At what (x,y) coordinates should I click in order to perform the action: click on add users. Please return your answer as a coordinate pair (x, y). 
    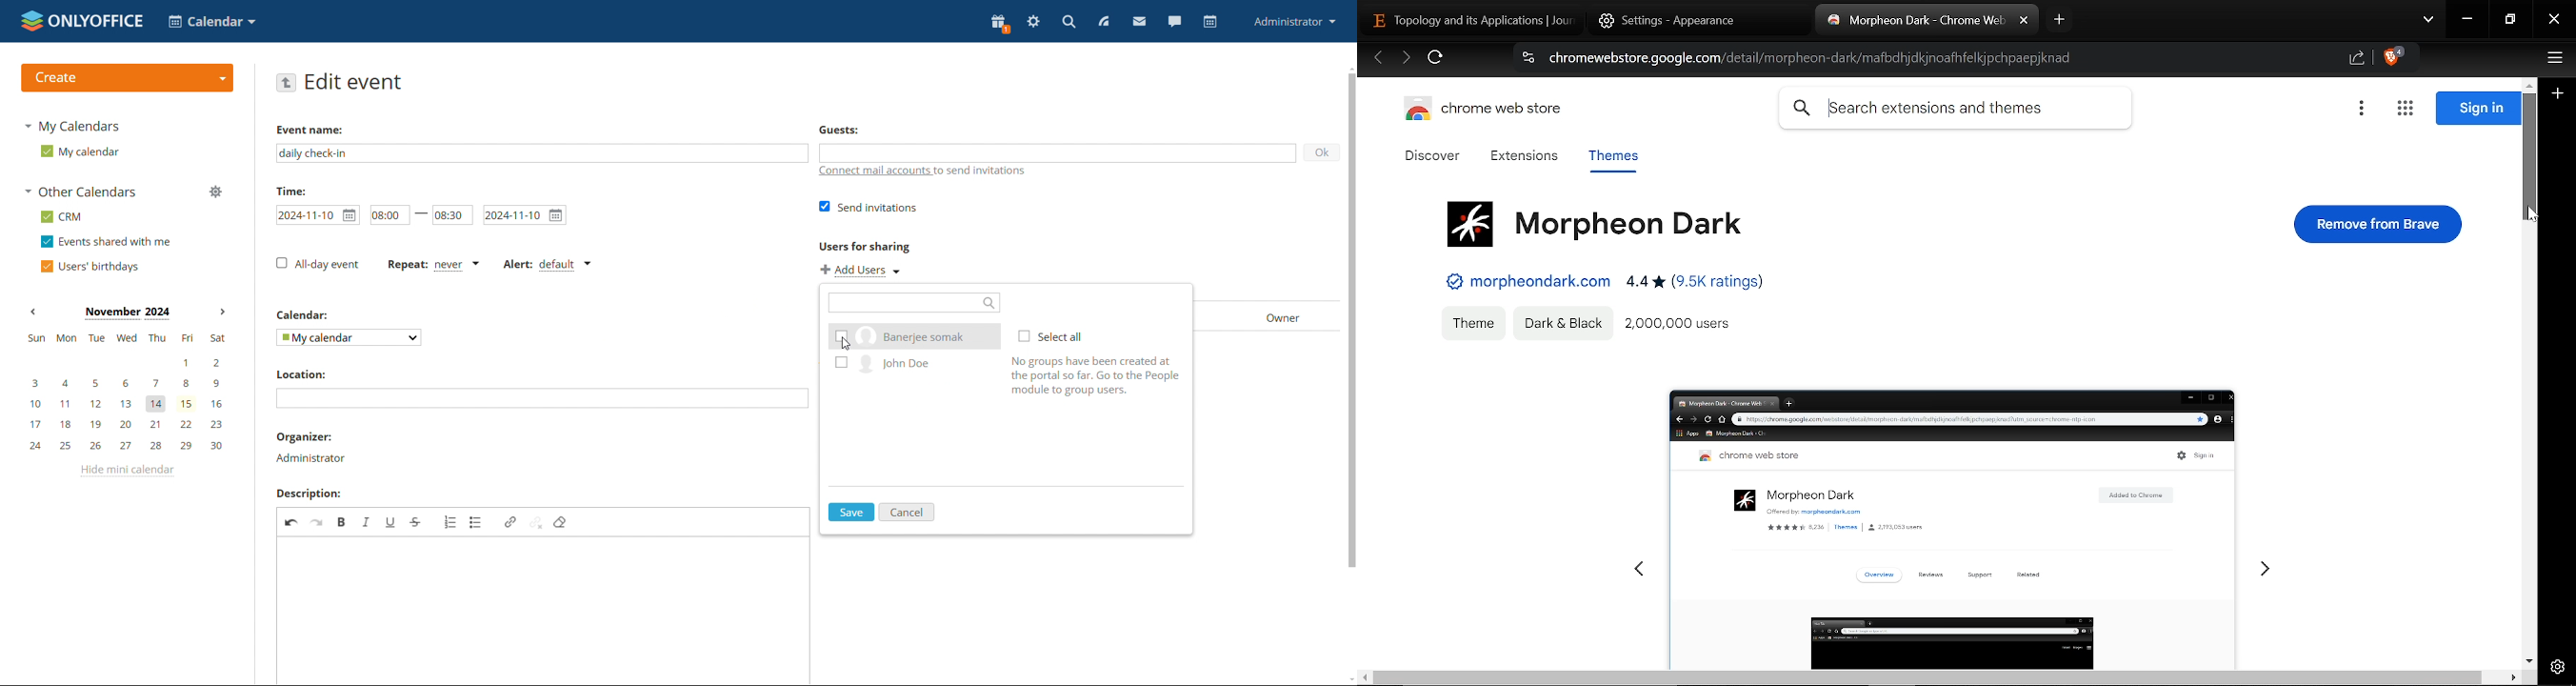
    Looking at the image, I should click on (862, 270).